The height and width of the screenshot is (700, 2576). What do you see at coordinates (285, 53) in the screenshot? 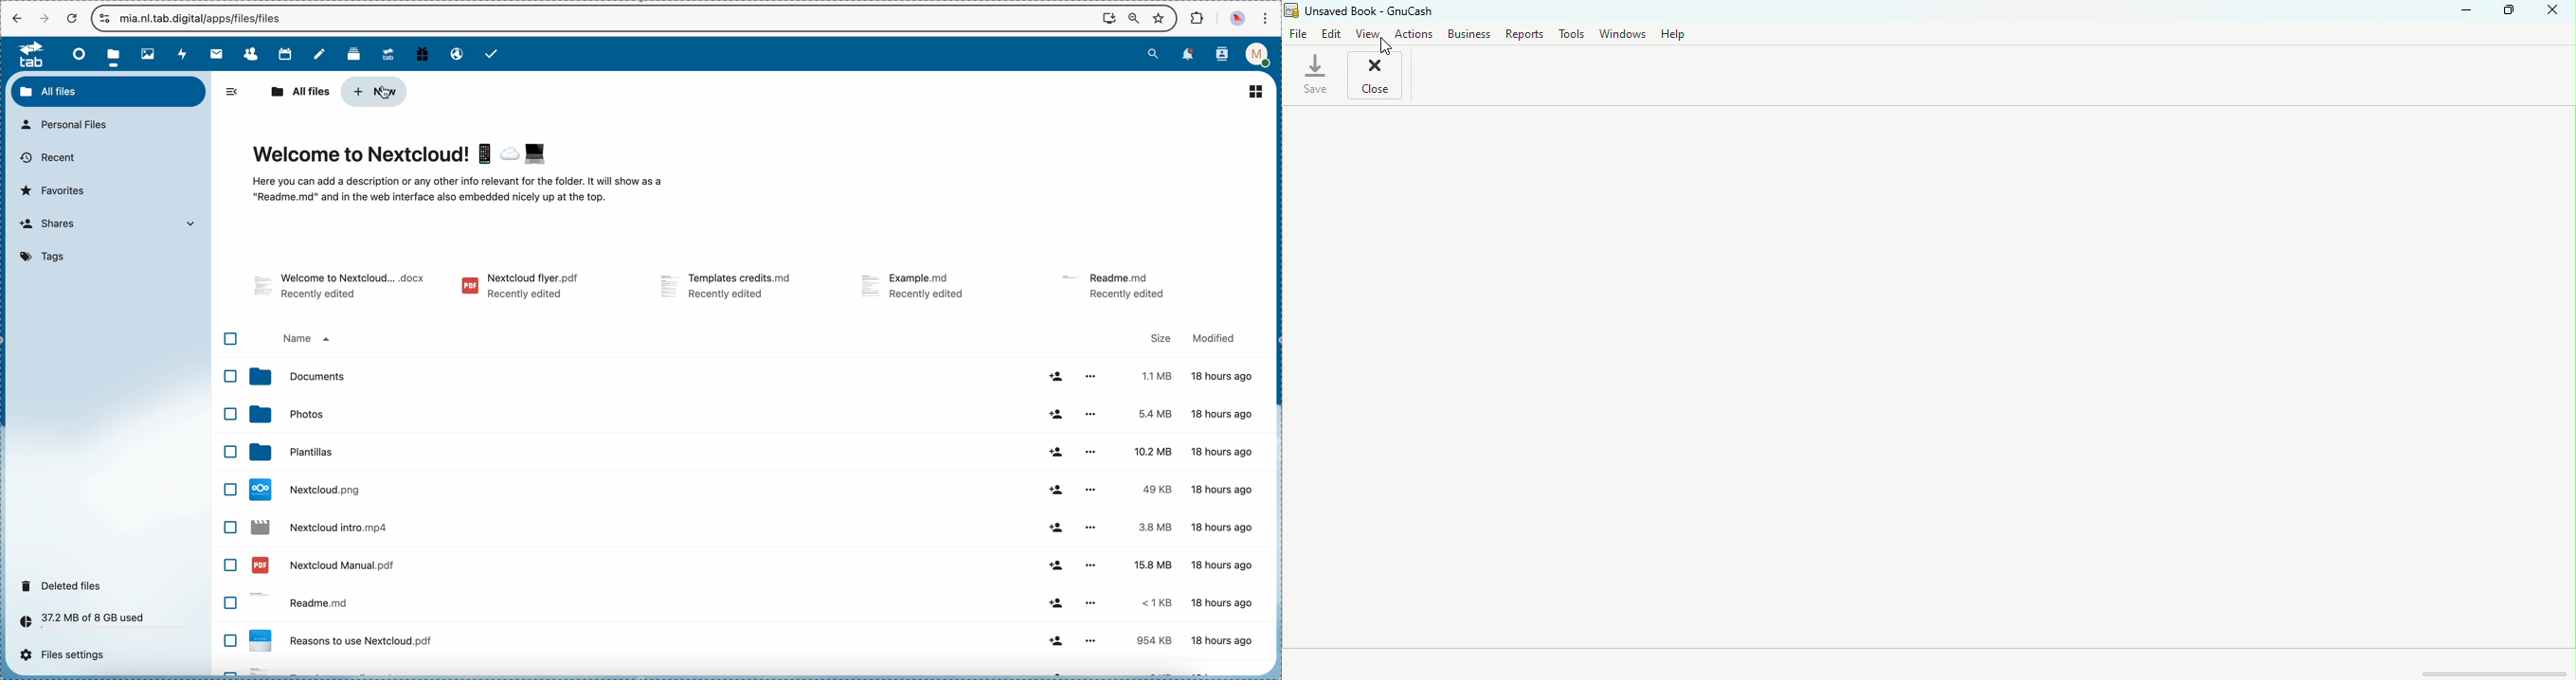
I see `calendar` at bounding box center [285, 53].